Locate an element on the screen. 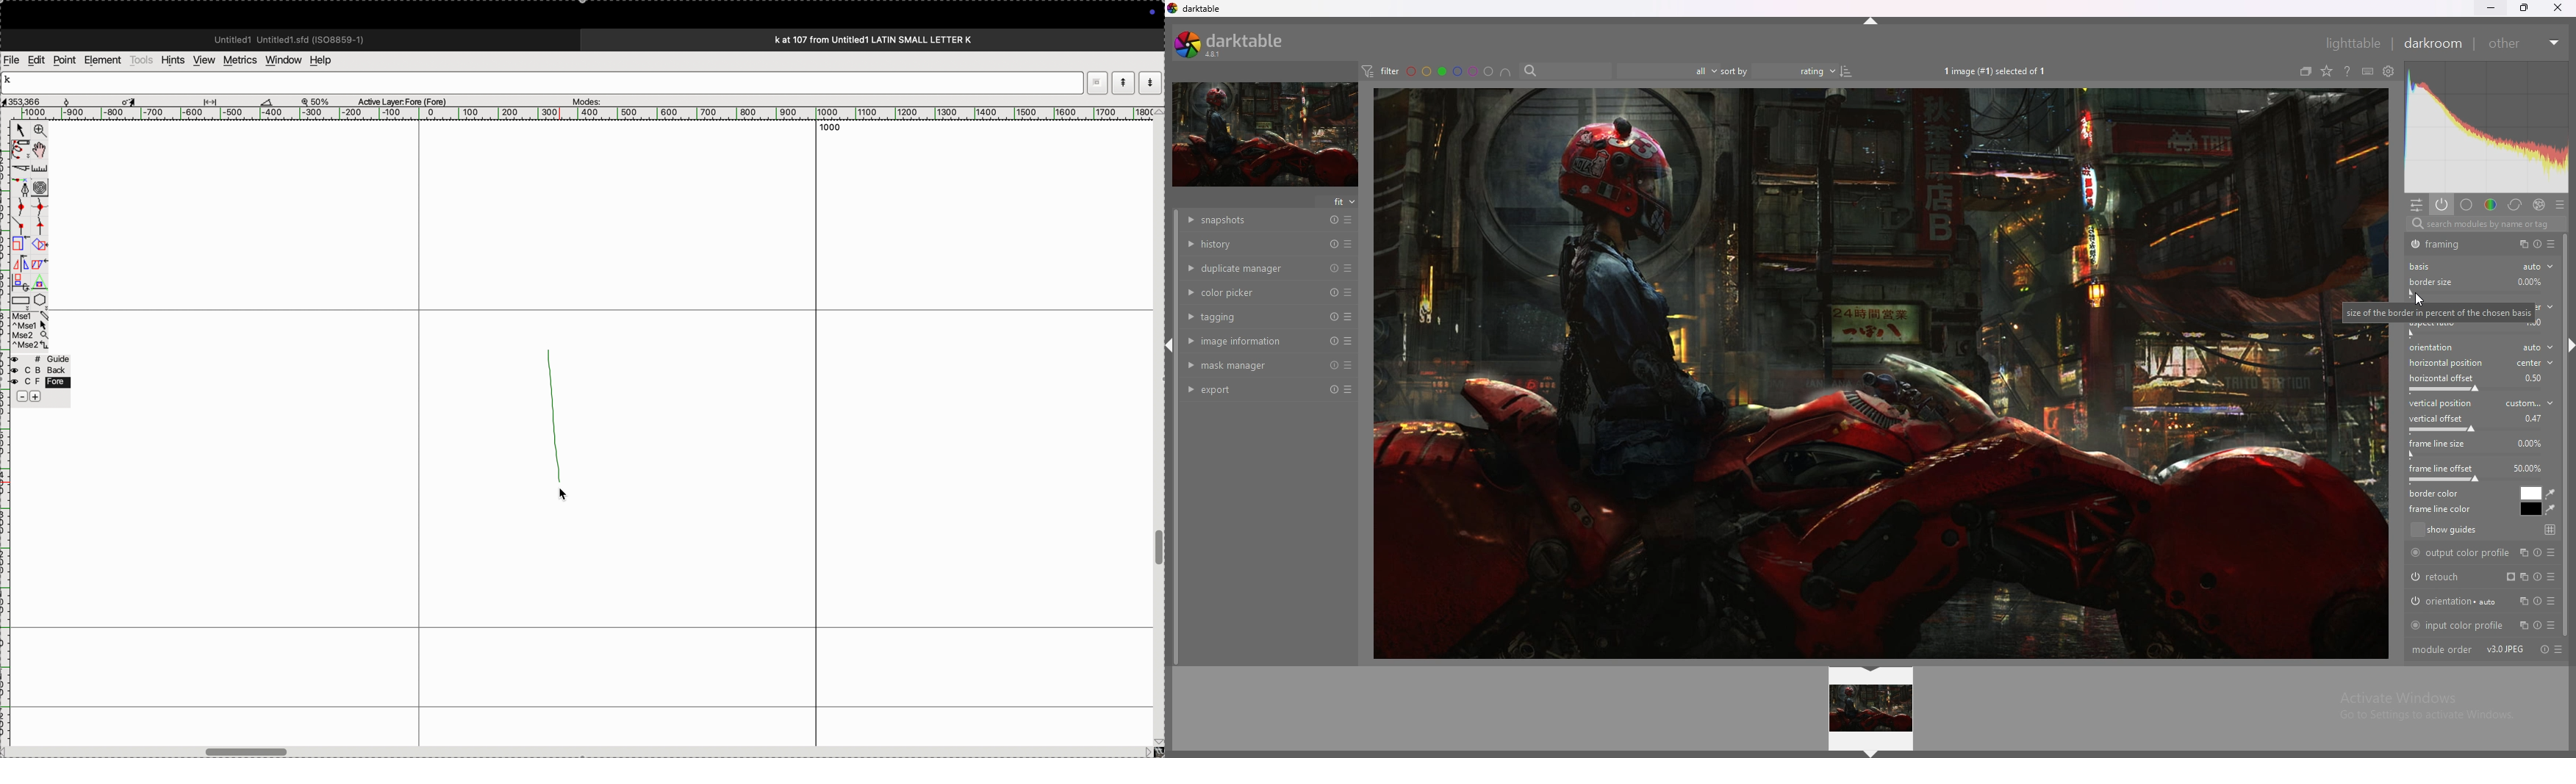 The width and height of the screenshot is (2576, 784). restore down is located at coordinates (1096, 83).